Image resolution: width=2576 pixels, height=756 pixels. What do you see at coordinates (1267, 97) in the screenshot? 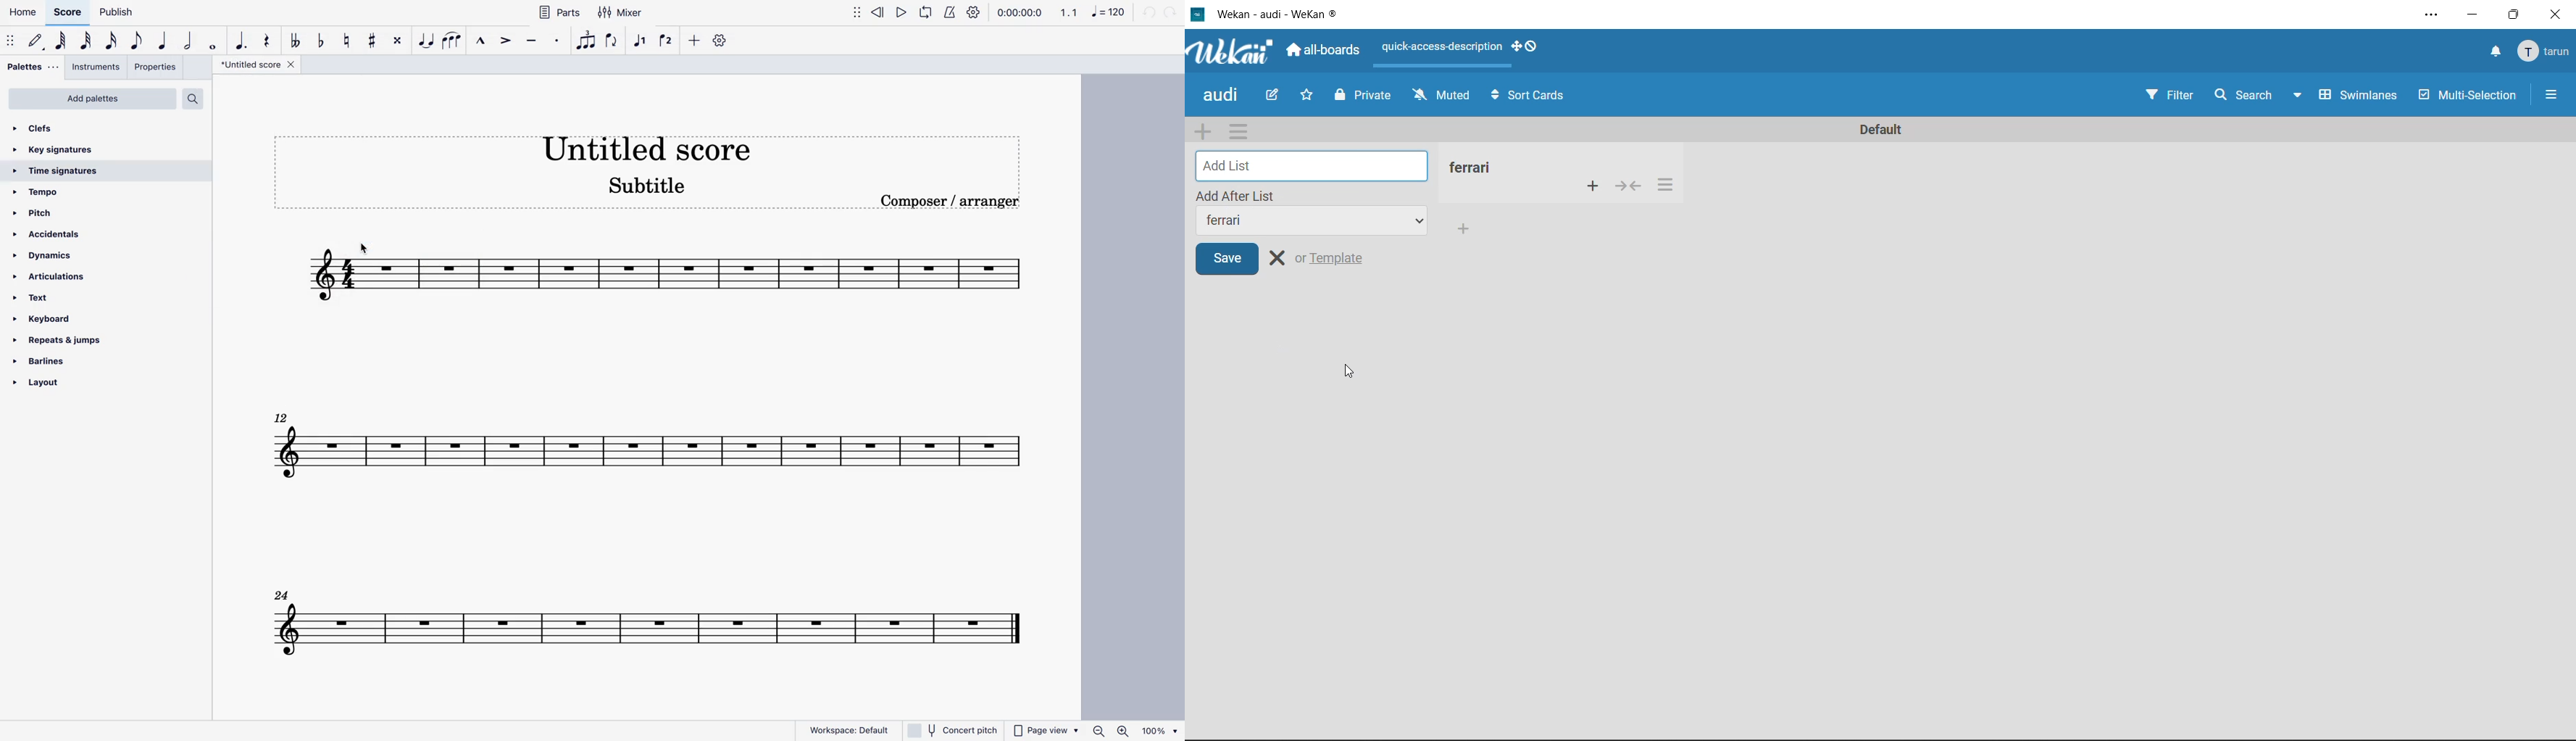
I see `edit` at bounding box center [1267, 97].